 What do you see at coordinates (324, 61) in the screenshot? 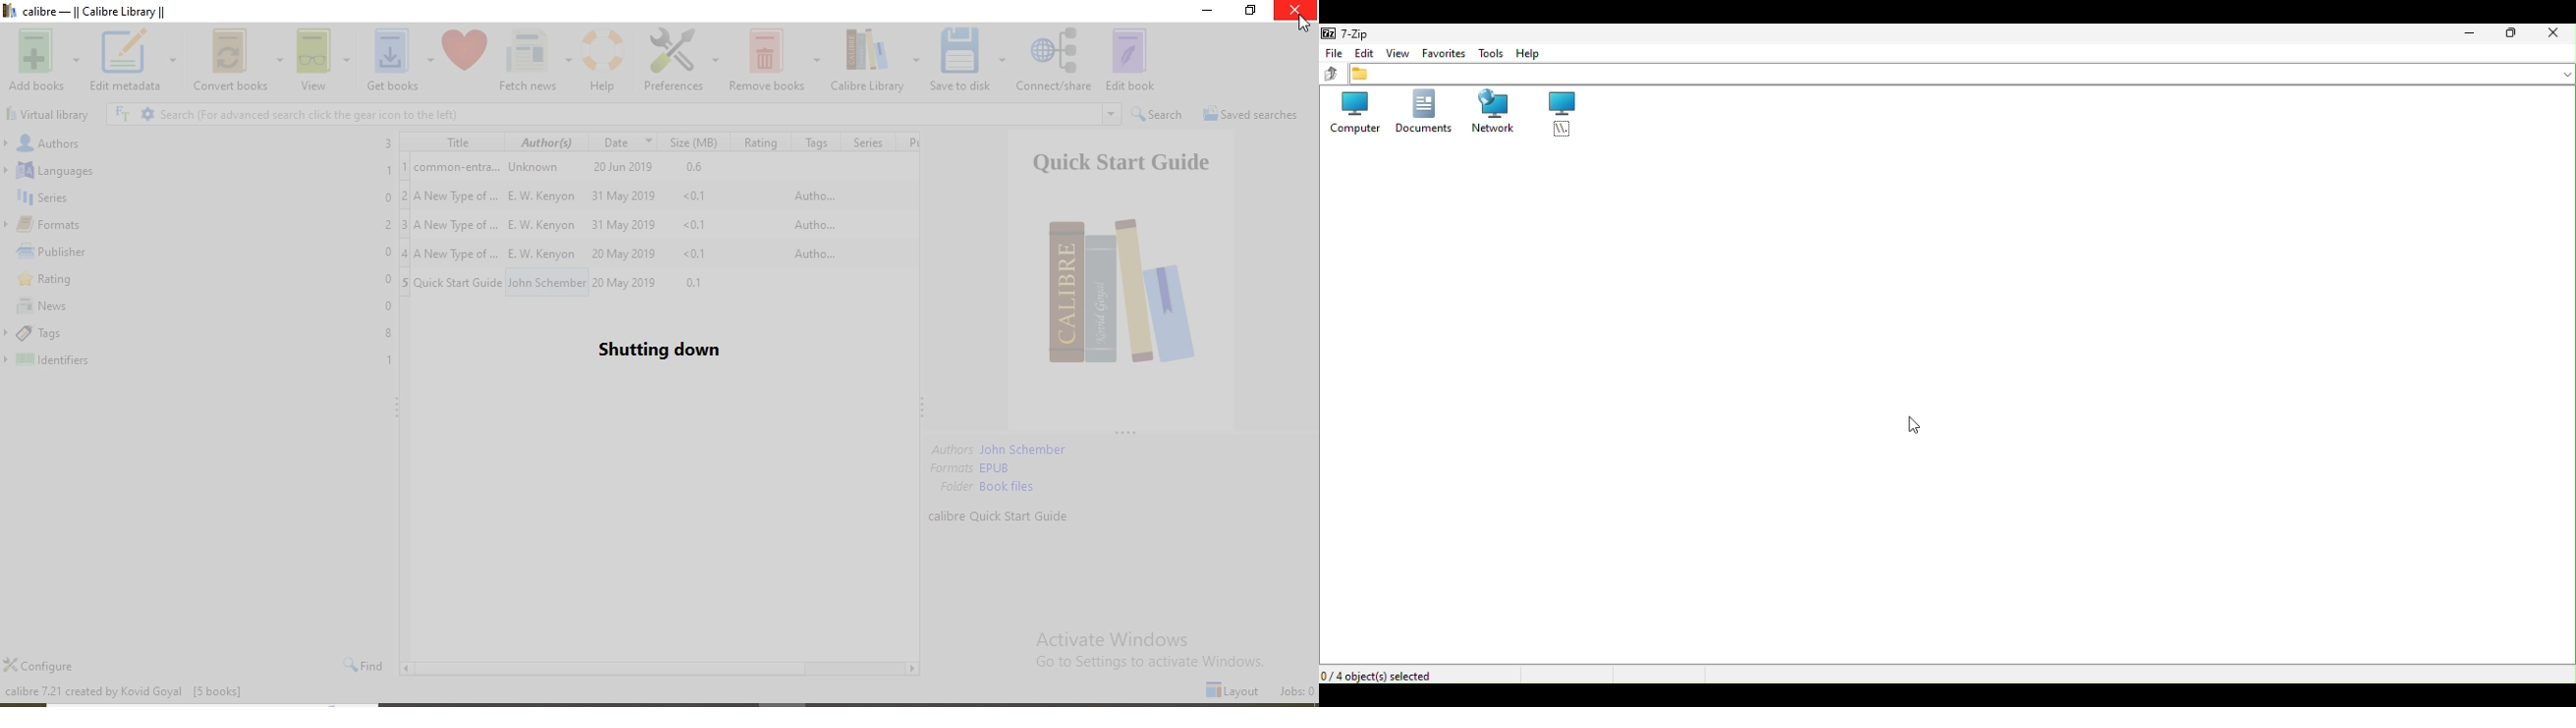
I see `View` at bounding box center [324, 61].